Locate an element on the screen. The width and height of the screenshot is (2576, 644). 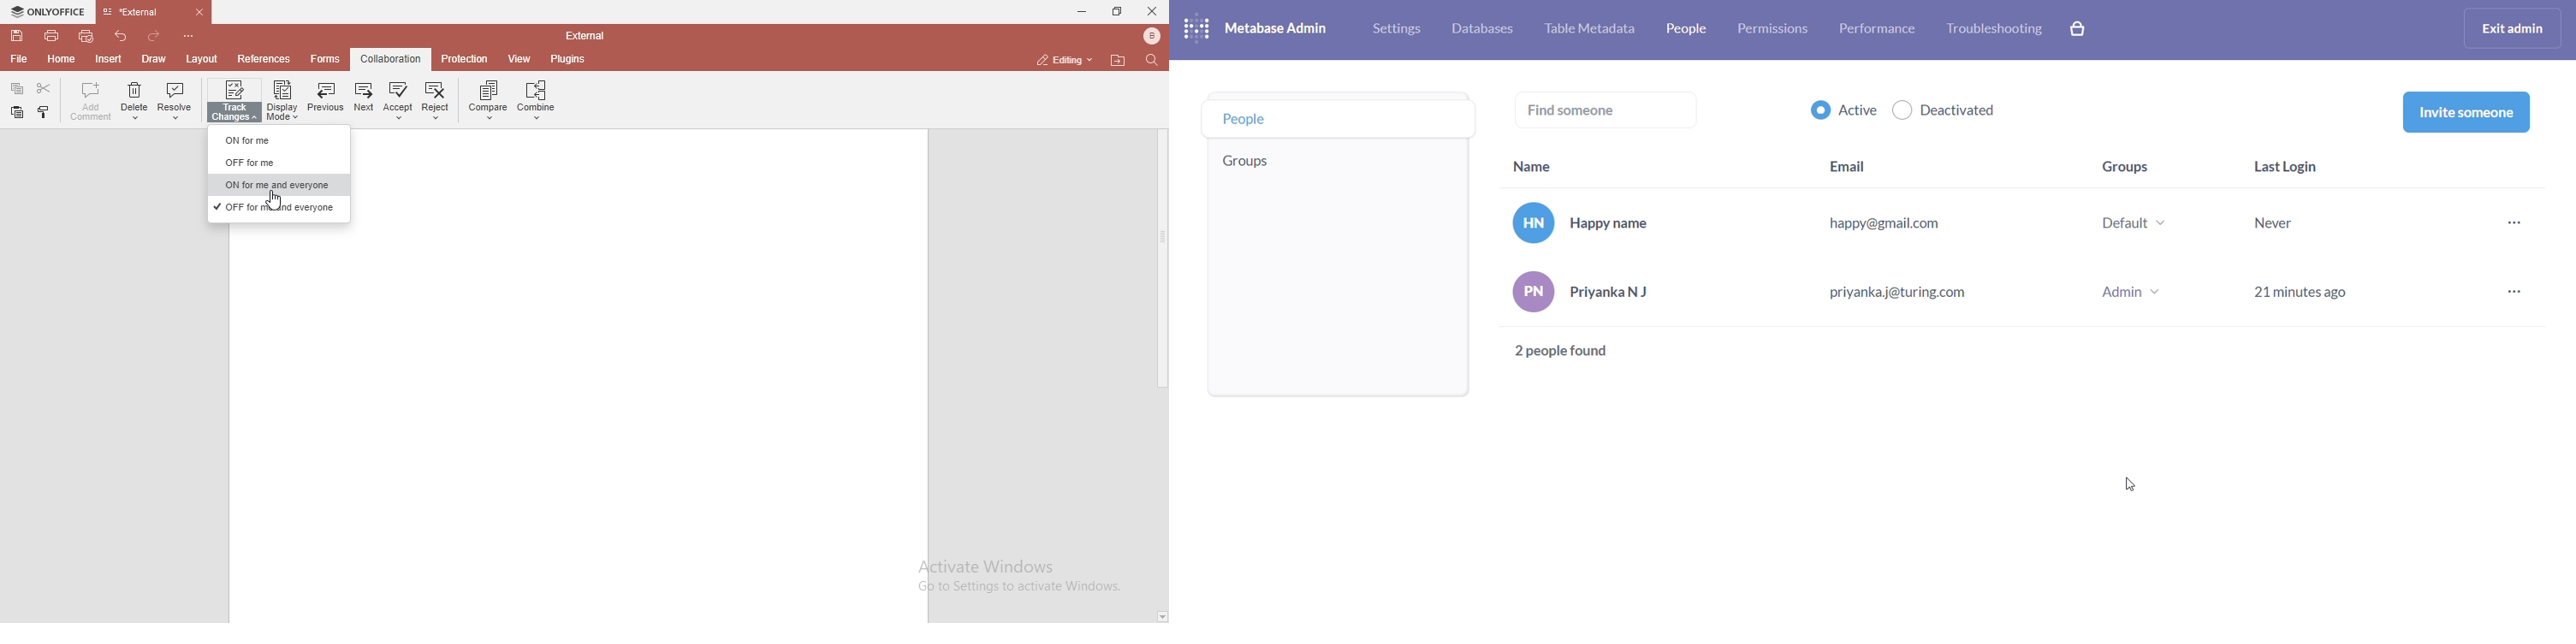
bluetooth is located at coordinates (1152, 36).